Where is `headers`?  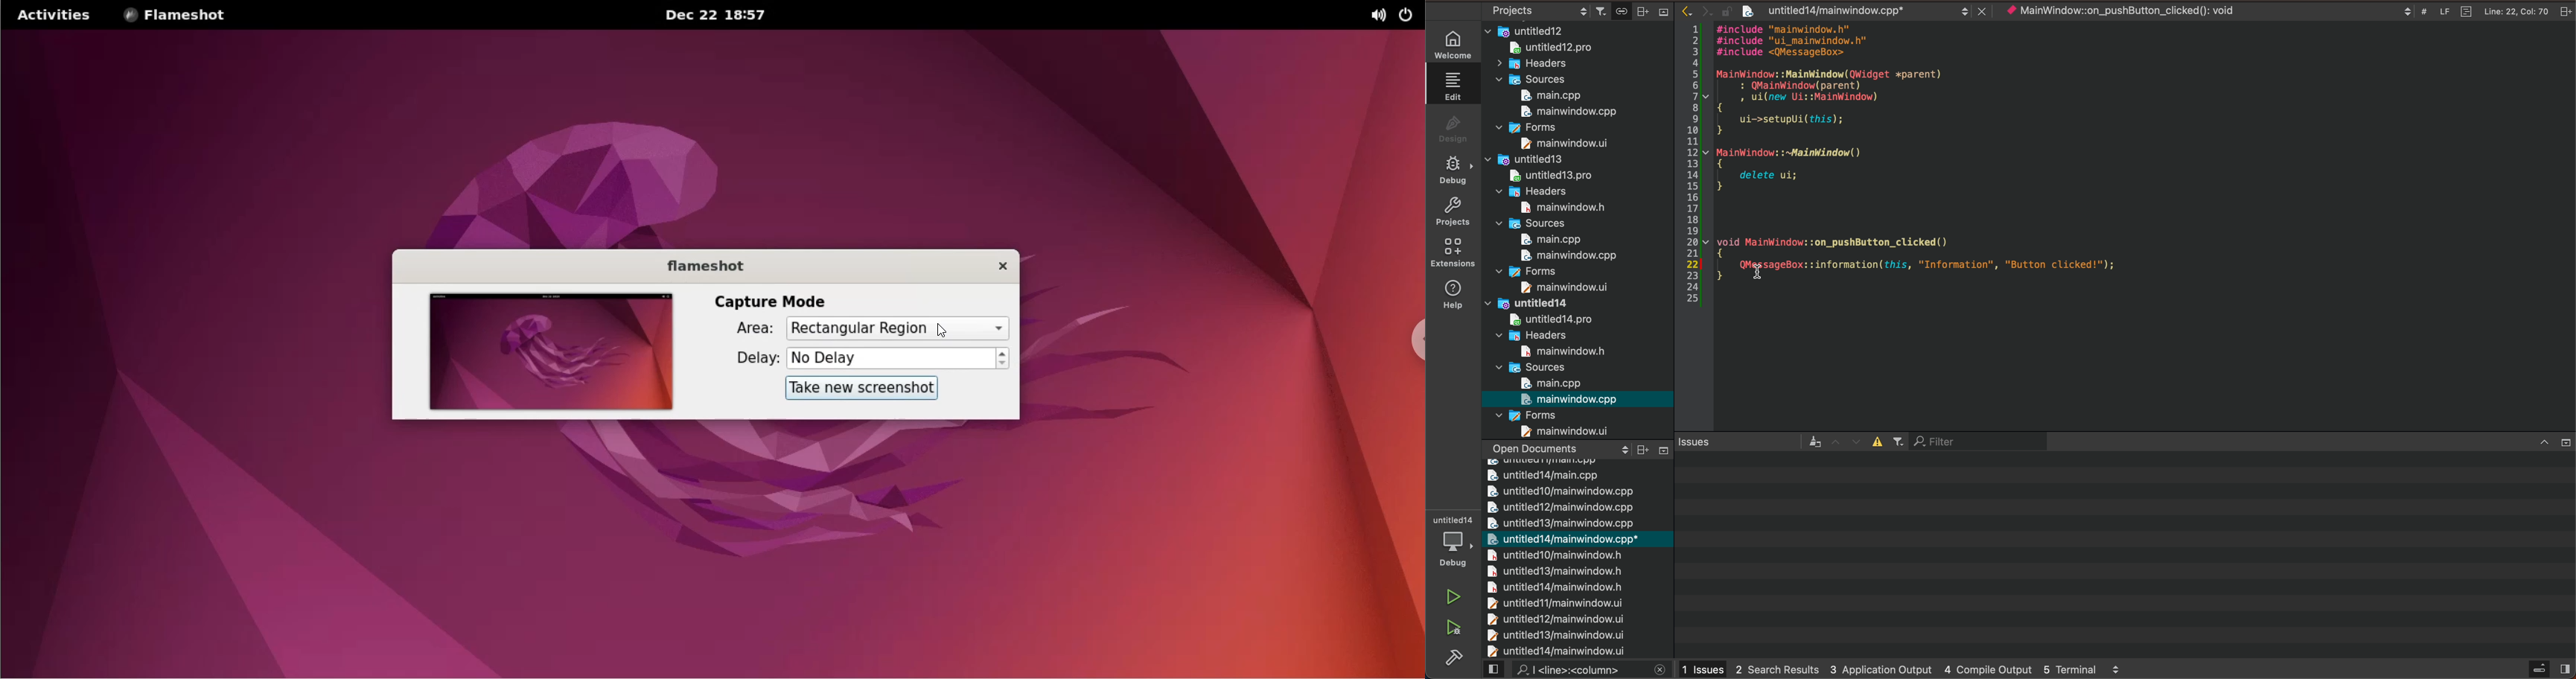 headers is located at coordinates (1532, 335).